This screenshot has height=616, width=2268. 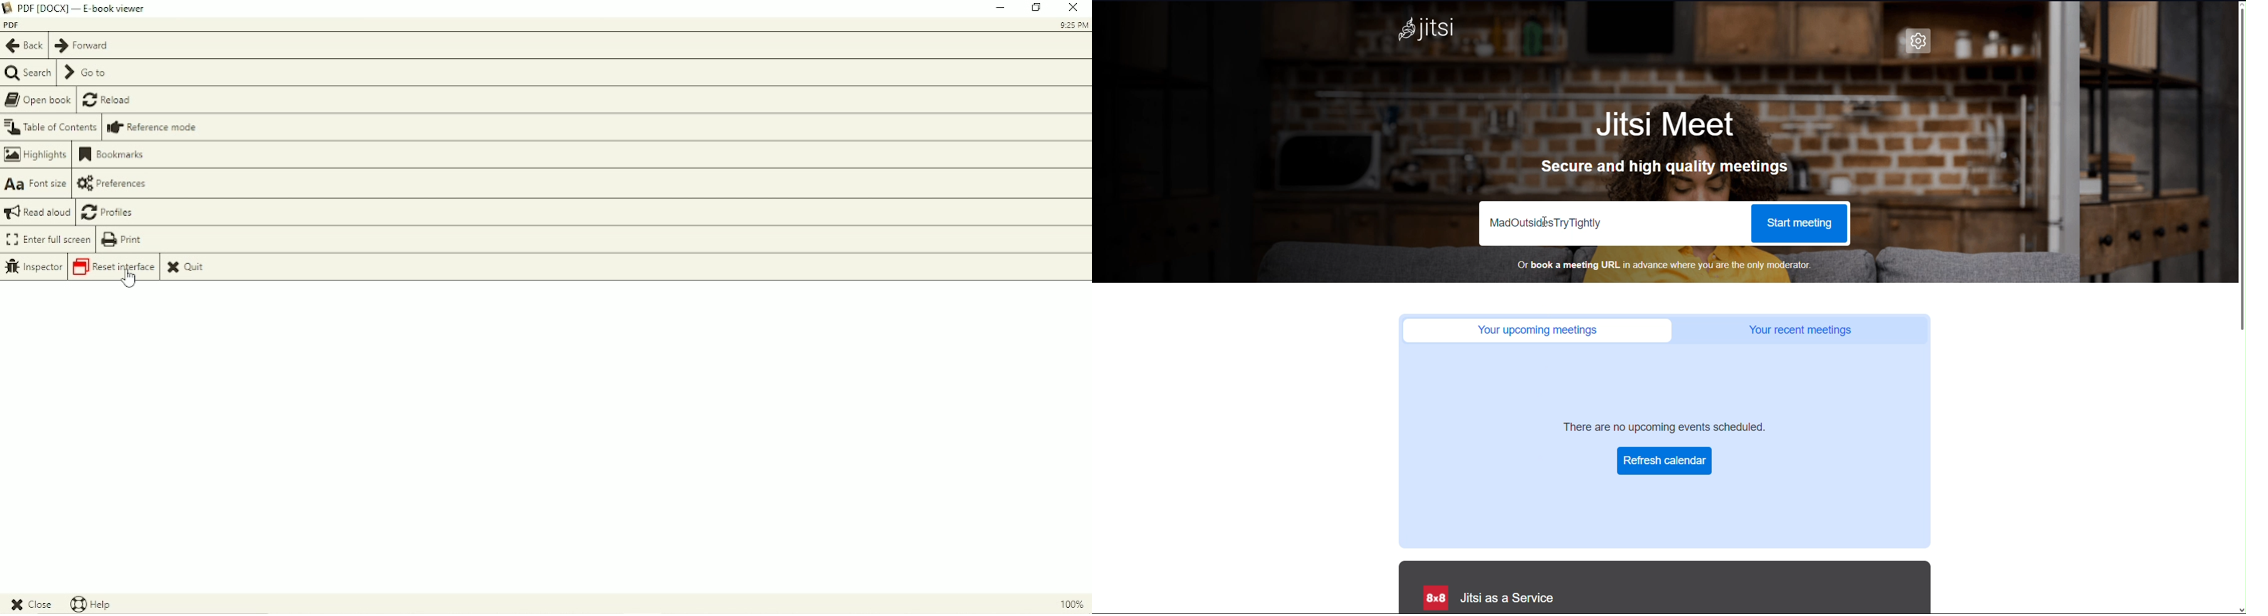 I want to click on Start Meeting, so click(x=1802, y=225).